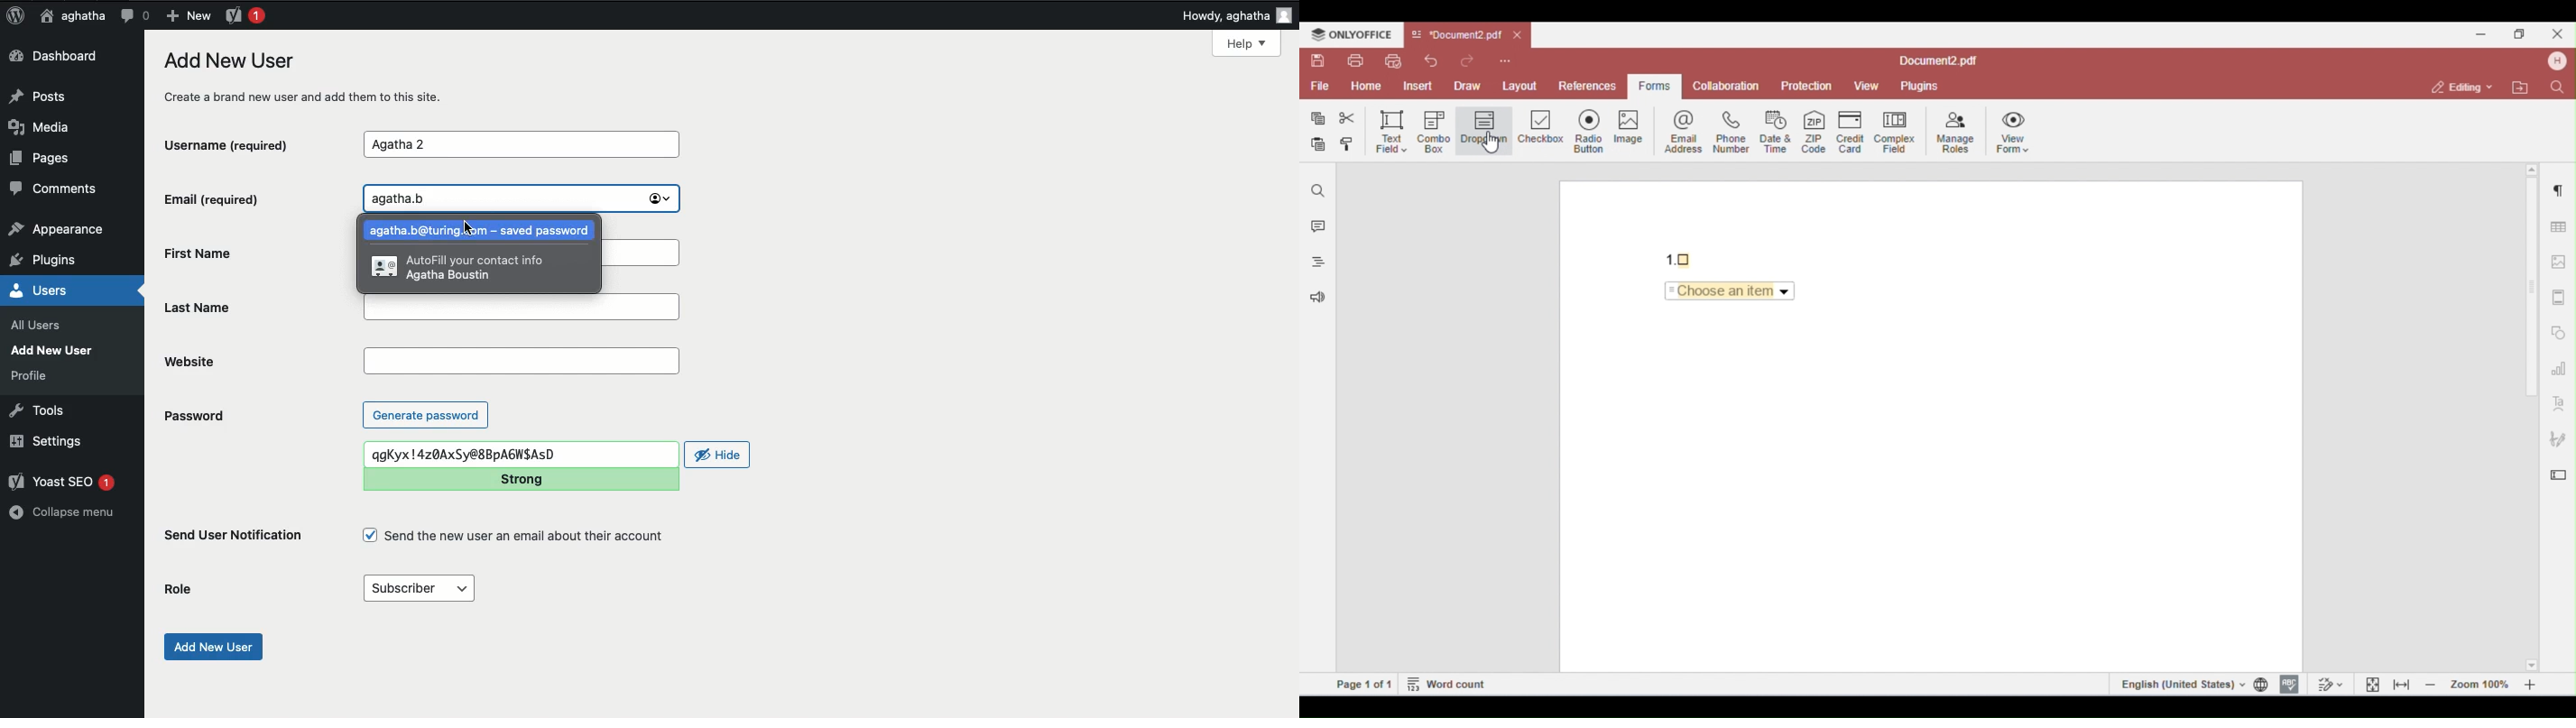 The image size is (2576, 728). Describe the element at coordinates (34, 375) in the screenshot. I see `profile` at that location.